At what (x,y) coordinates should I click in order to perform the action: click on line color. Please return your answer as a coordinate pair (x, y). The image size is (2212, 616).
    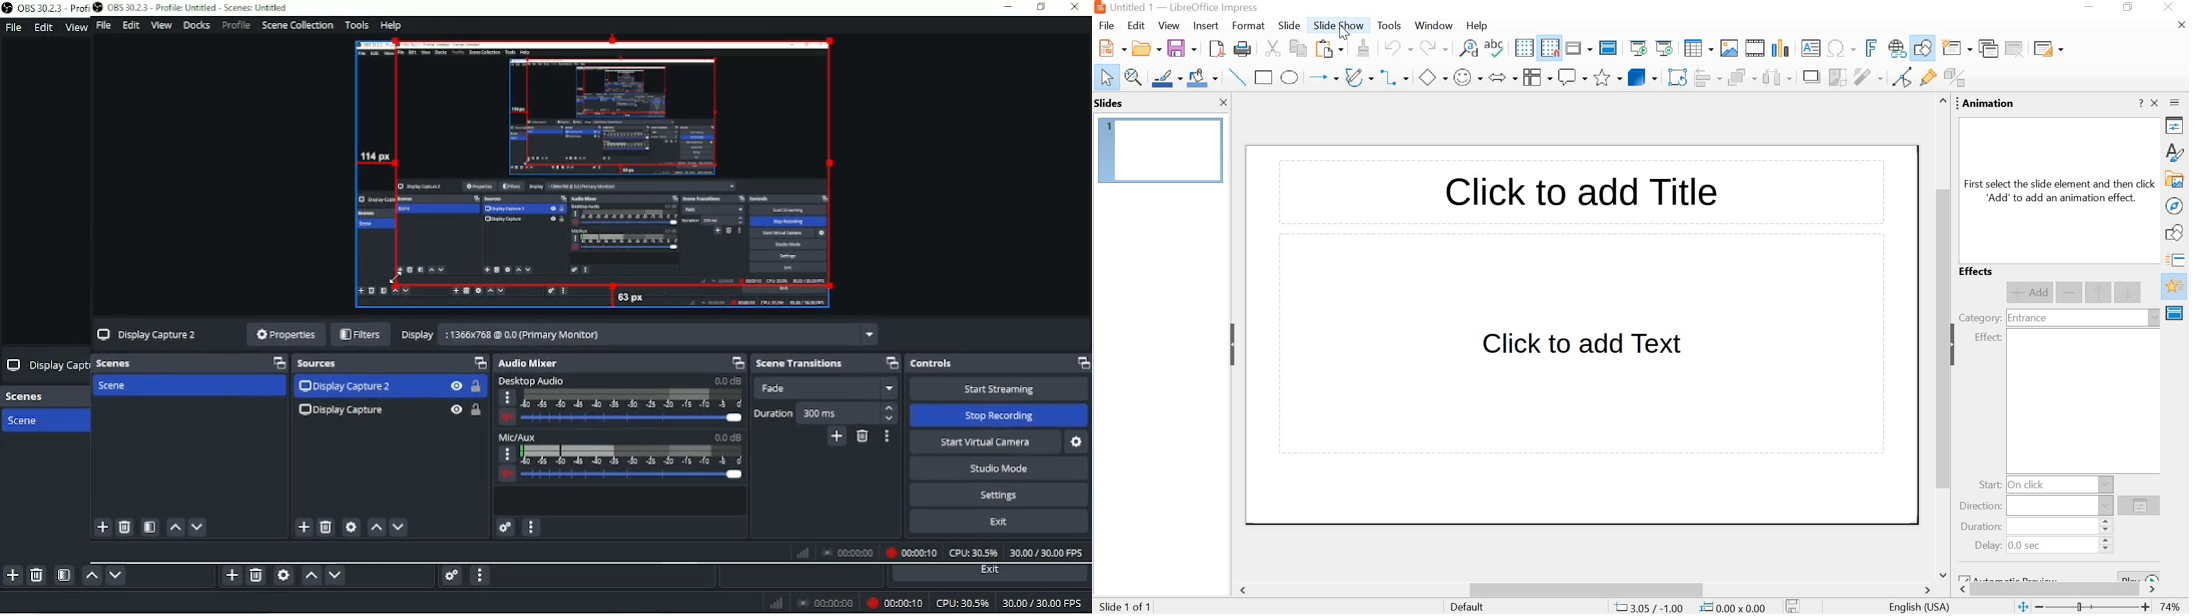
    Looking at the image, I should click on (1167, 77).